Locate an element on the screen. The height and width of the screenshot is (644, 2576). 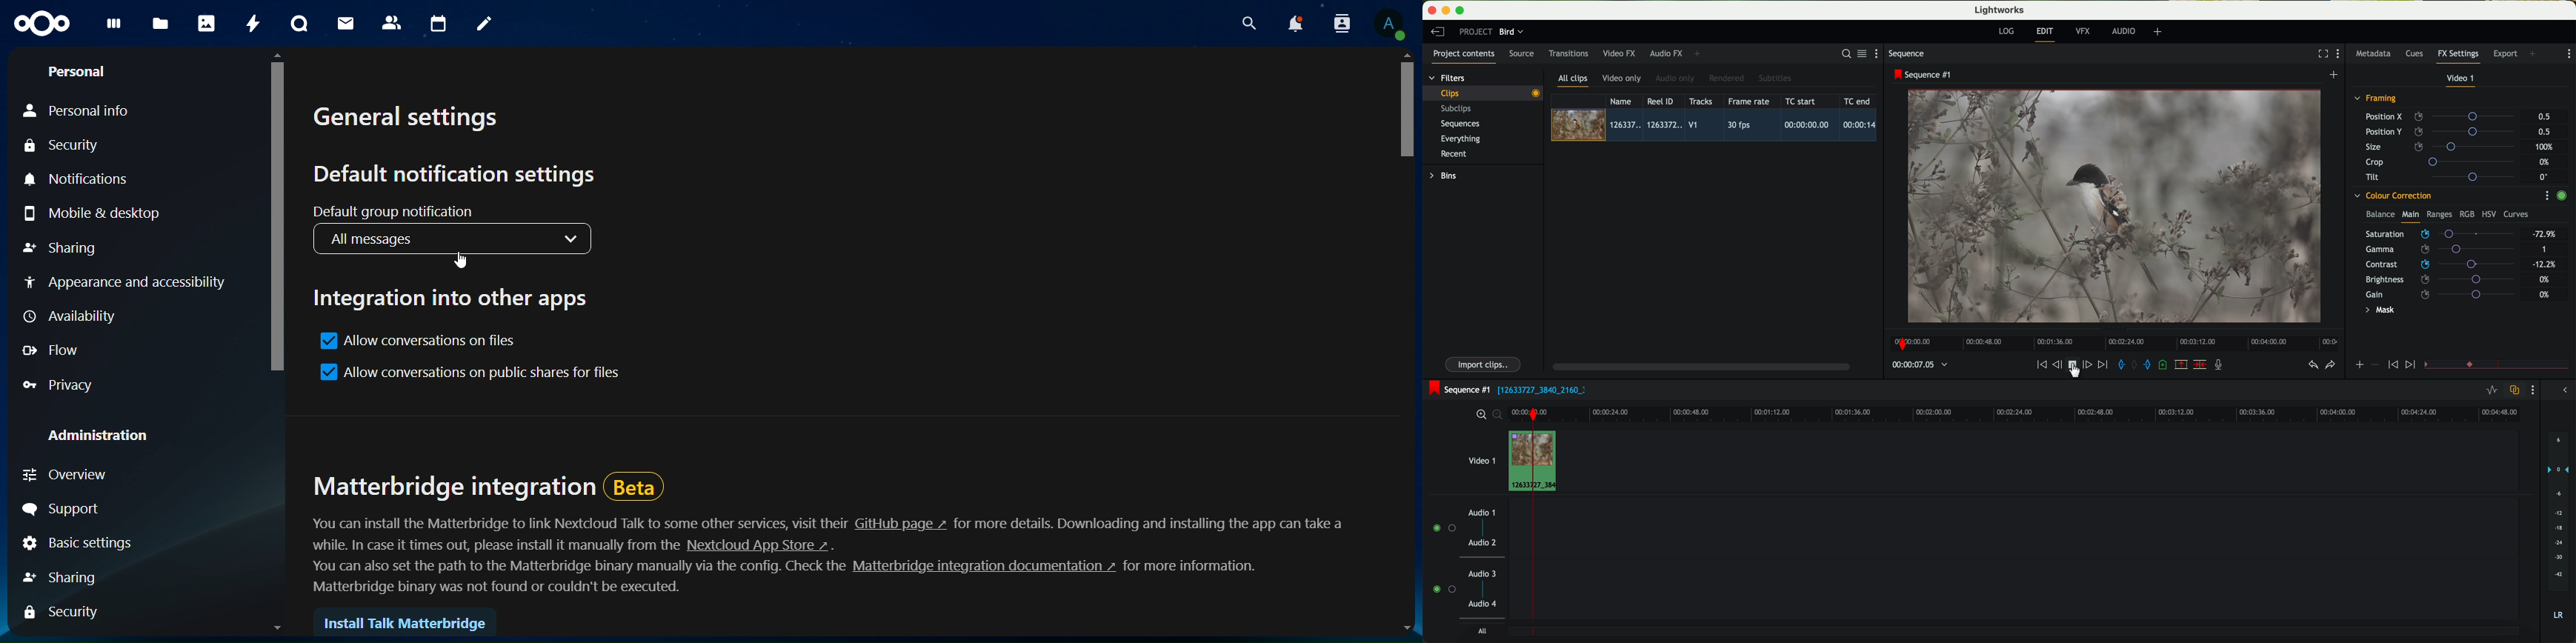
text is located at coordinates (1152, 522).